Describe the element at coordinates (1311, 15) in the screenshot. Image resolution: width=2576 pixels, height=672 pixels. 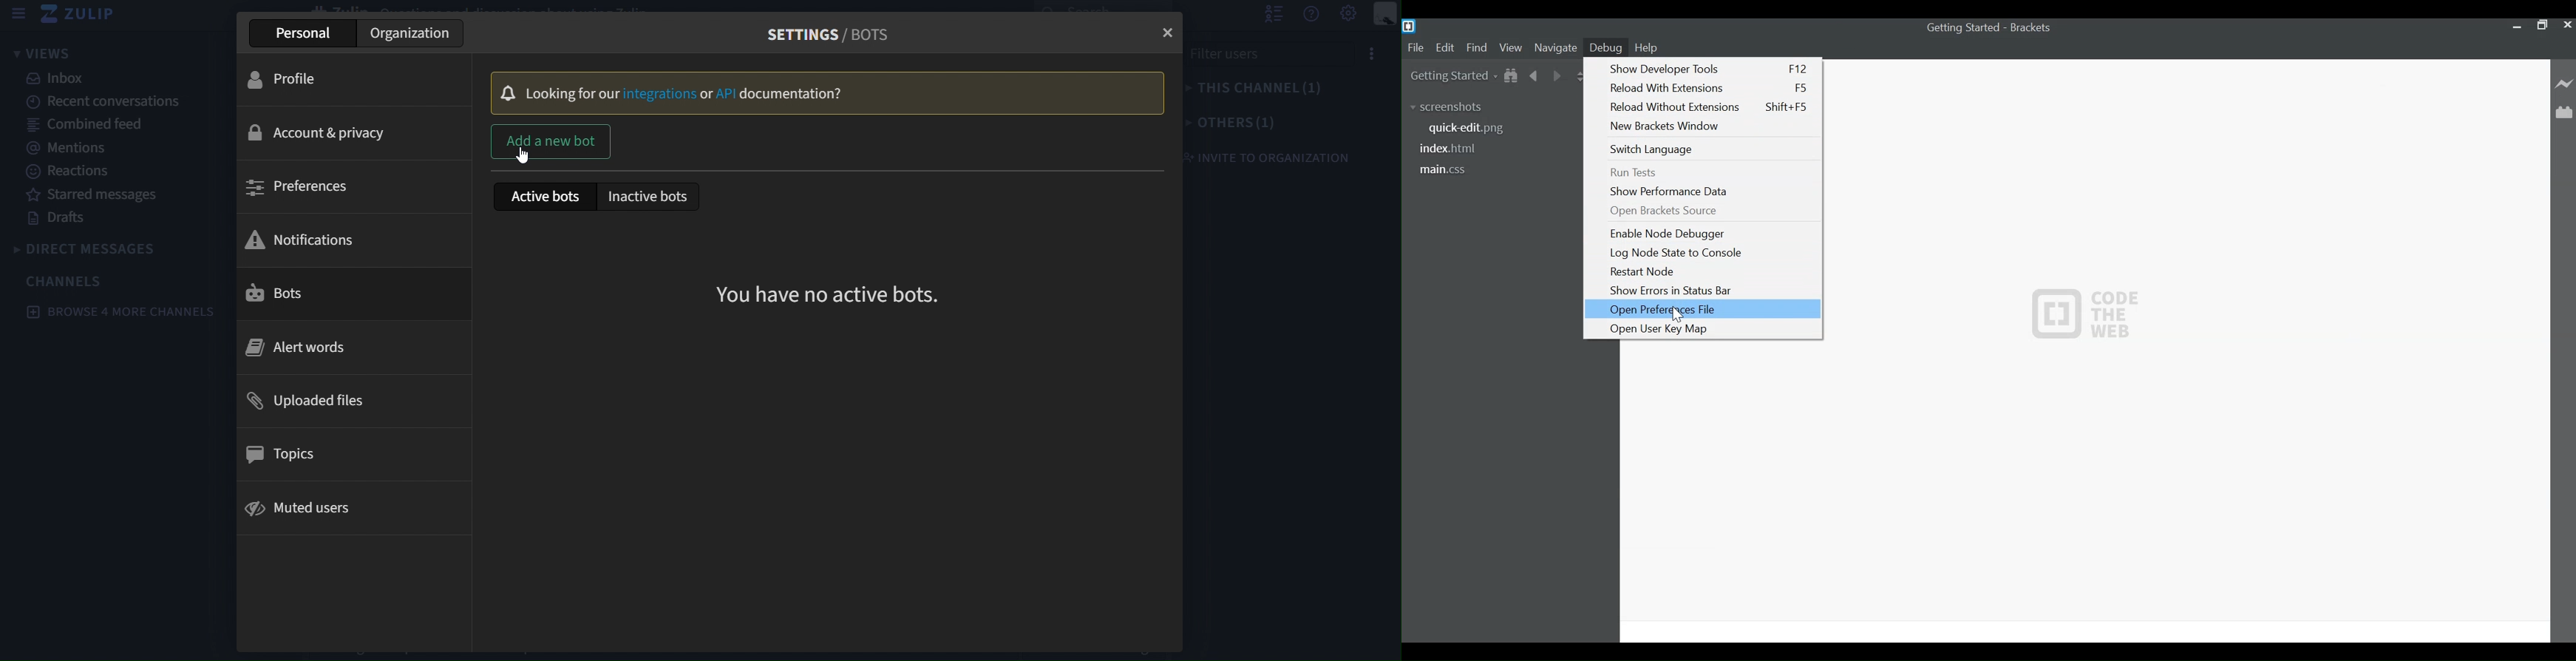
I see `get help` at that location.